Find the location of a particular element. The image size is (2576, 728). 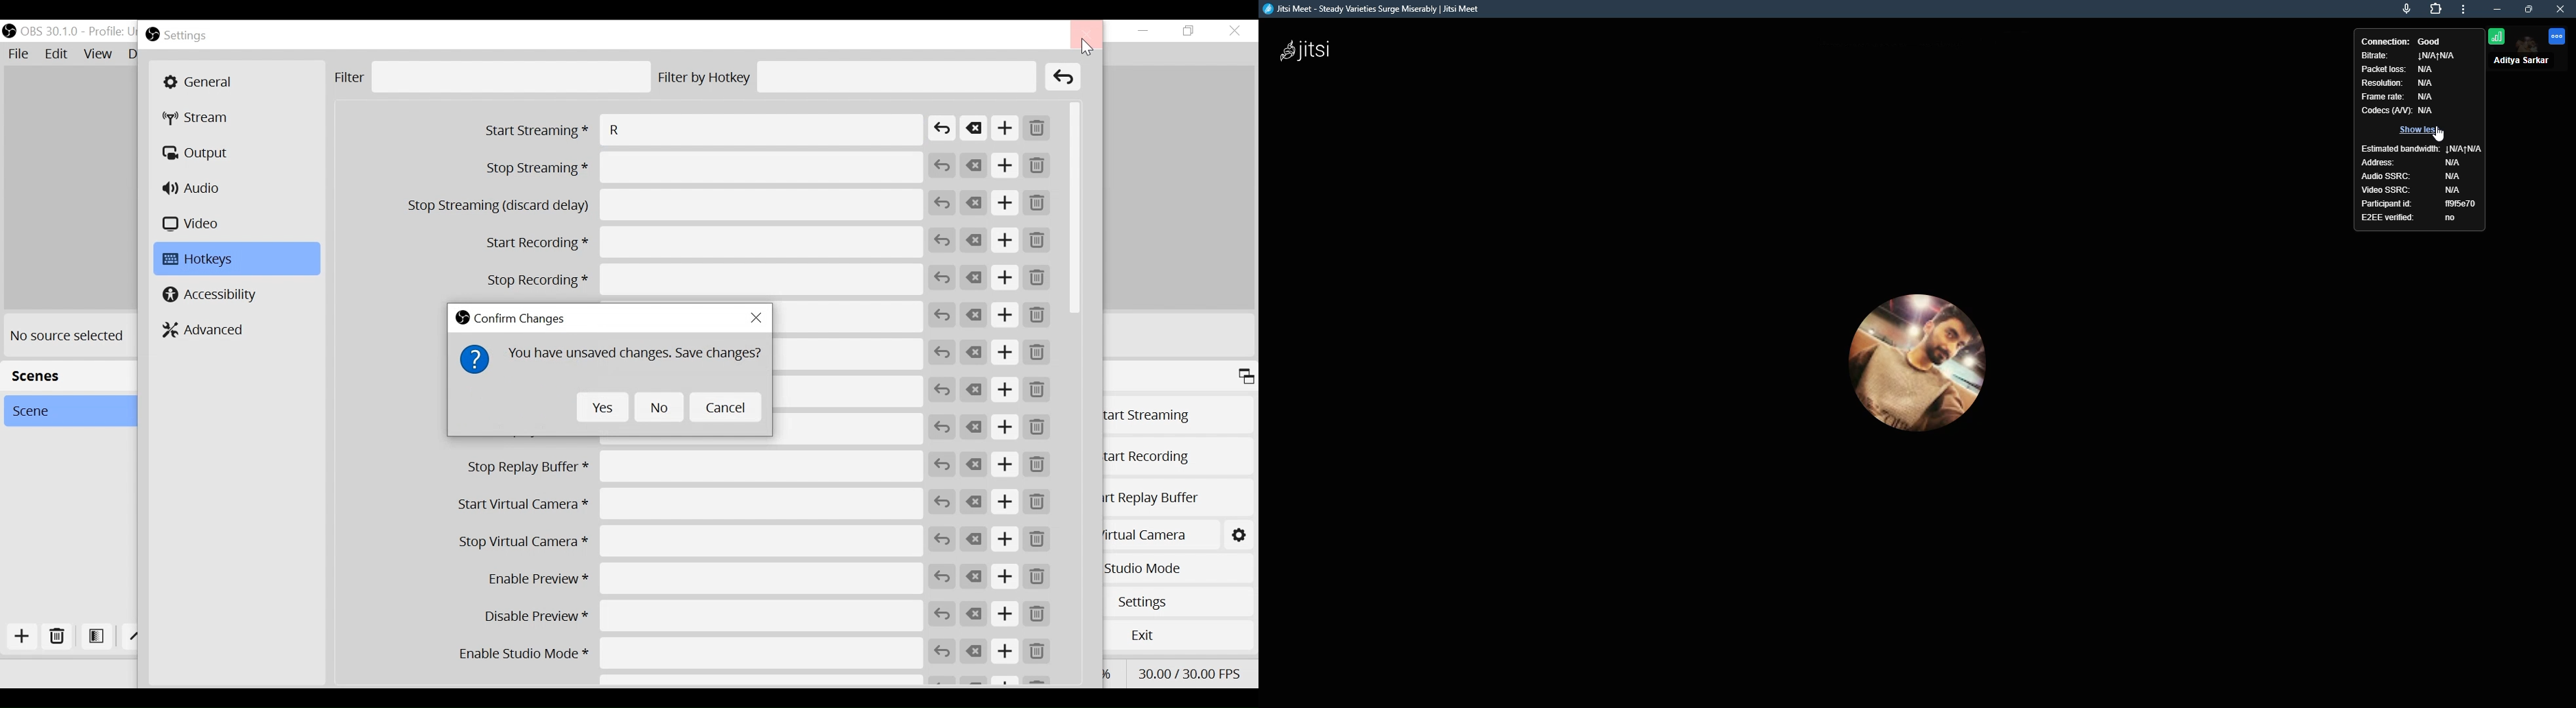

Clear is located at coordinates (975, 540).